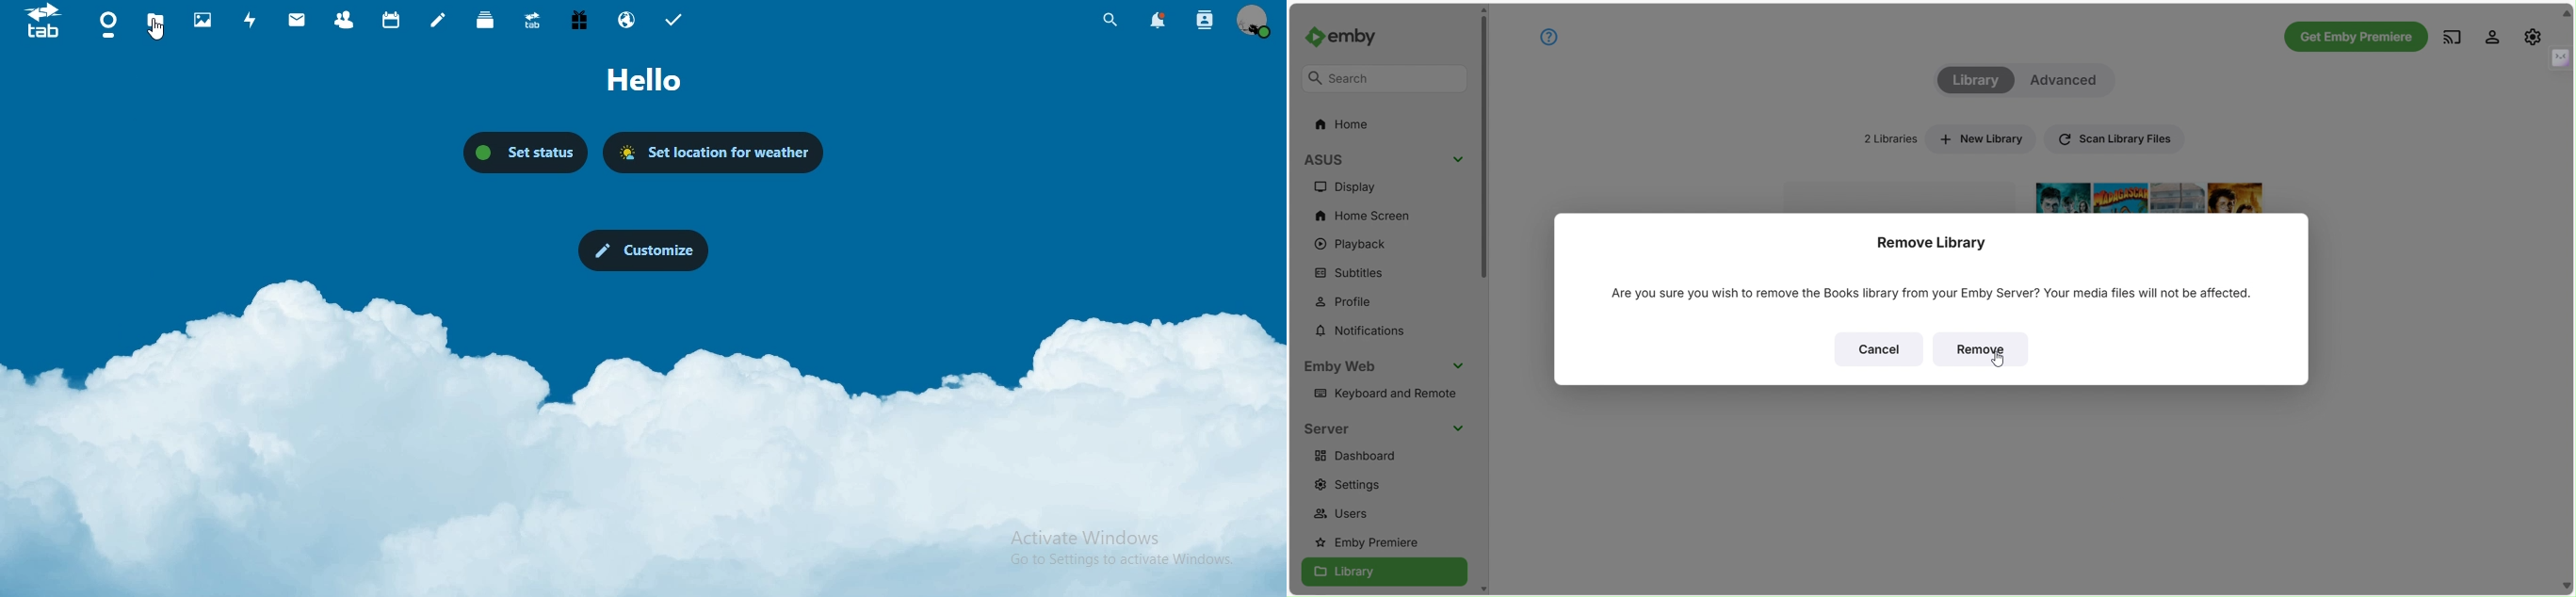 The height and width of the screenshot is (616, 2576). I want to click on Search Bar, so click(1385, 80).